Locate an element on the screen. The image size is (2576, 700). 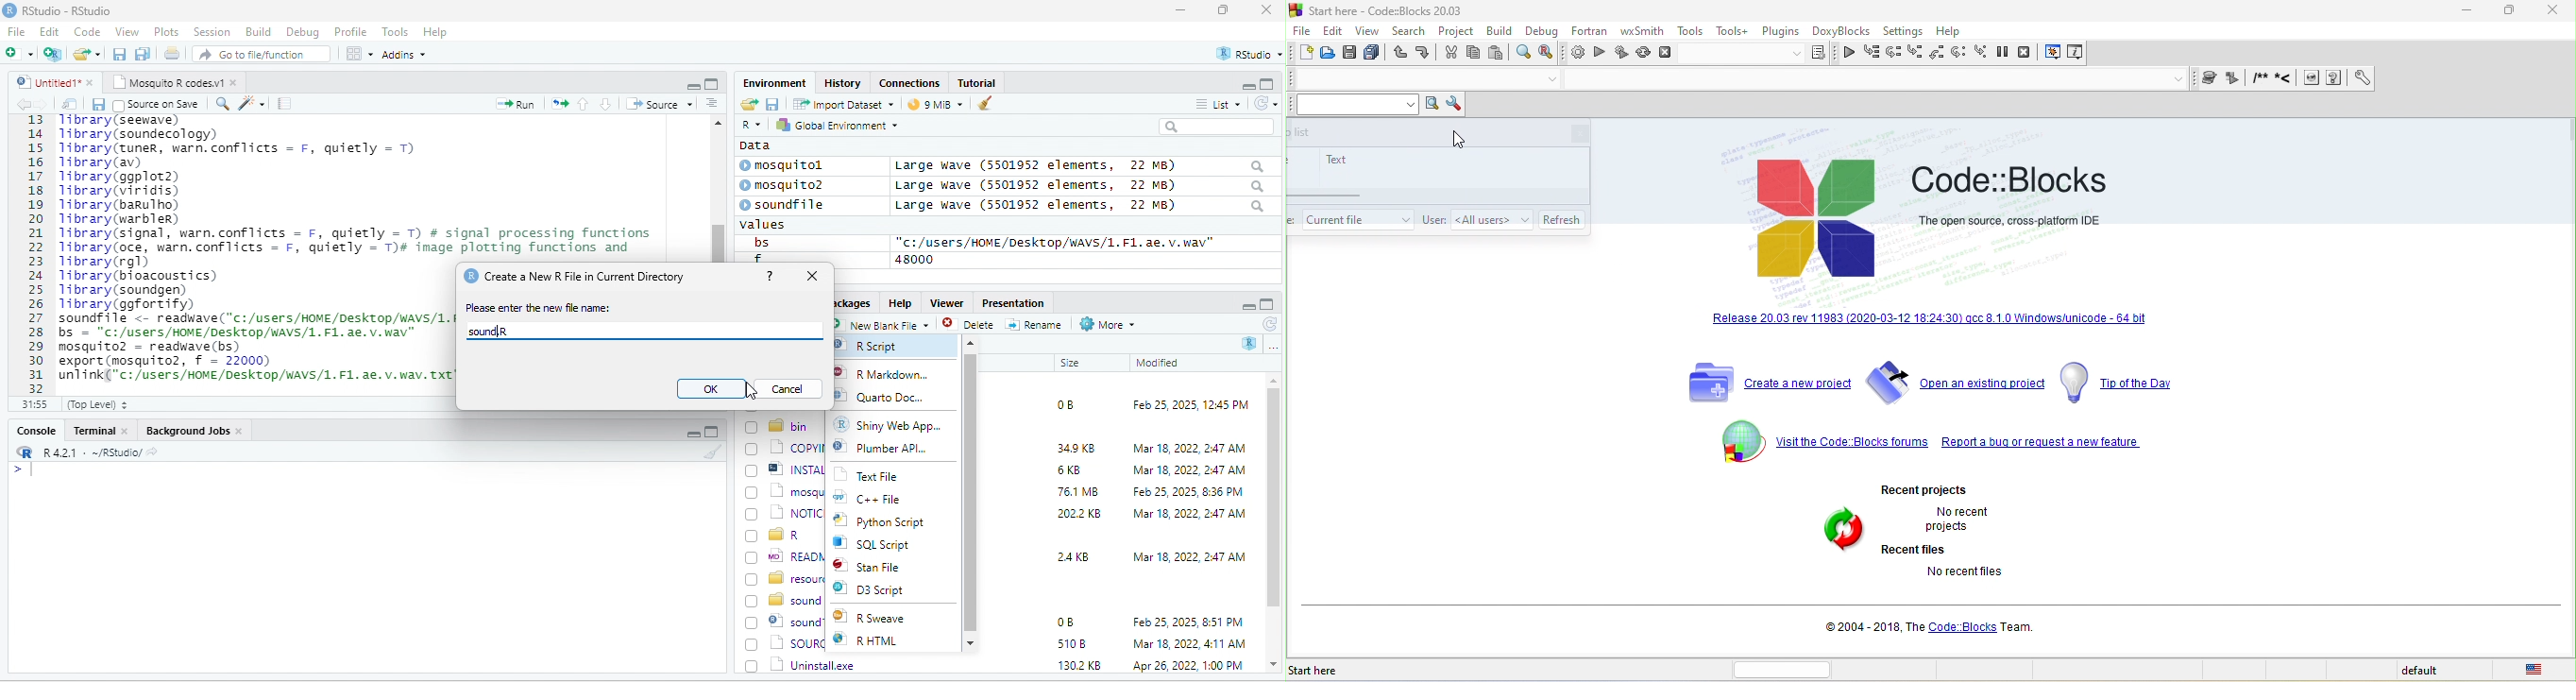
various info is located at coordinates (2074, 54).